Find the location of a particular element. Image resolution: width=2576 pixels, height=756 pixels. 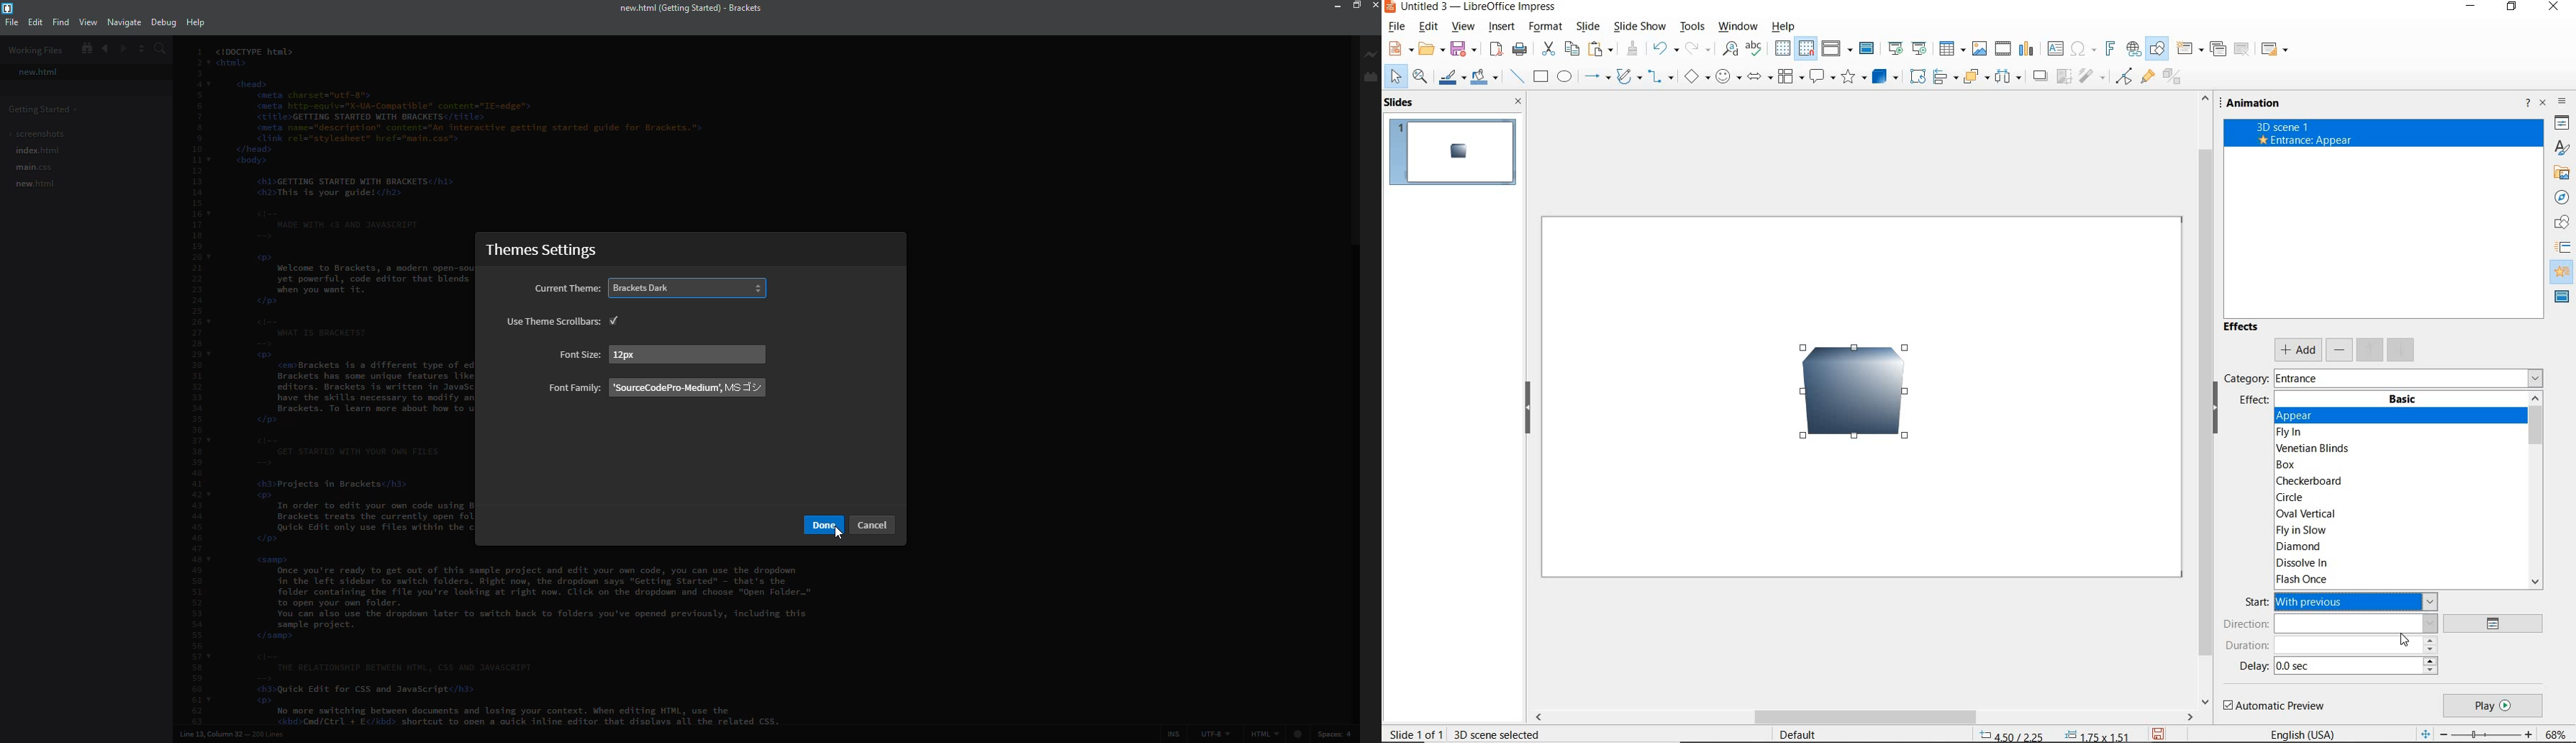

ANNIMATION is located at coordinates (2564, 271).